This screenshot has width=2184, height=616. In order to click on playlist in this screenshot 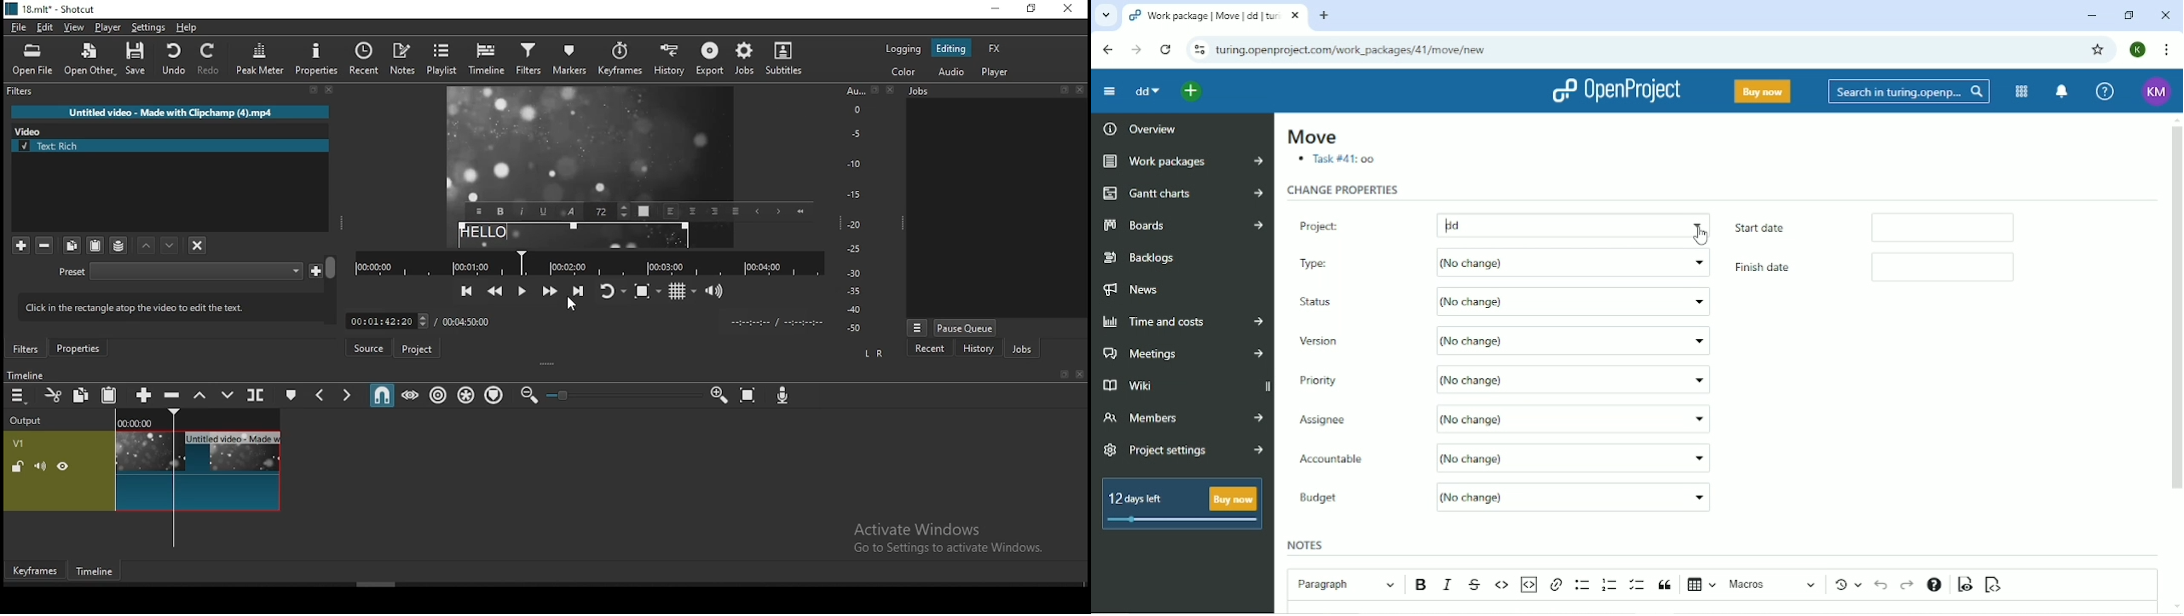, I will do `click(443, 60)`.